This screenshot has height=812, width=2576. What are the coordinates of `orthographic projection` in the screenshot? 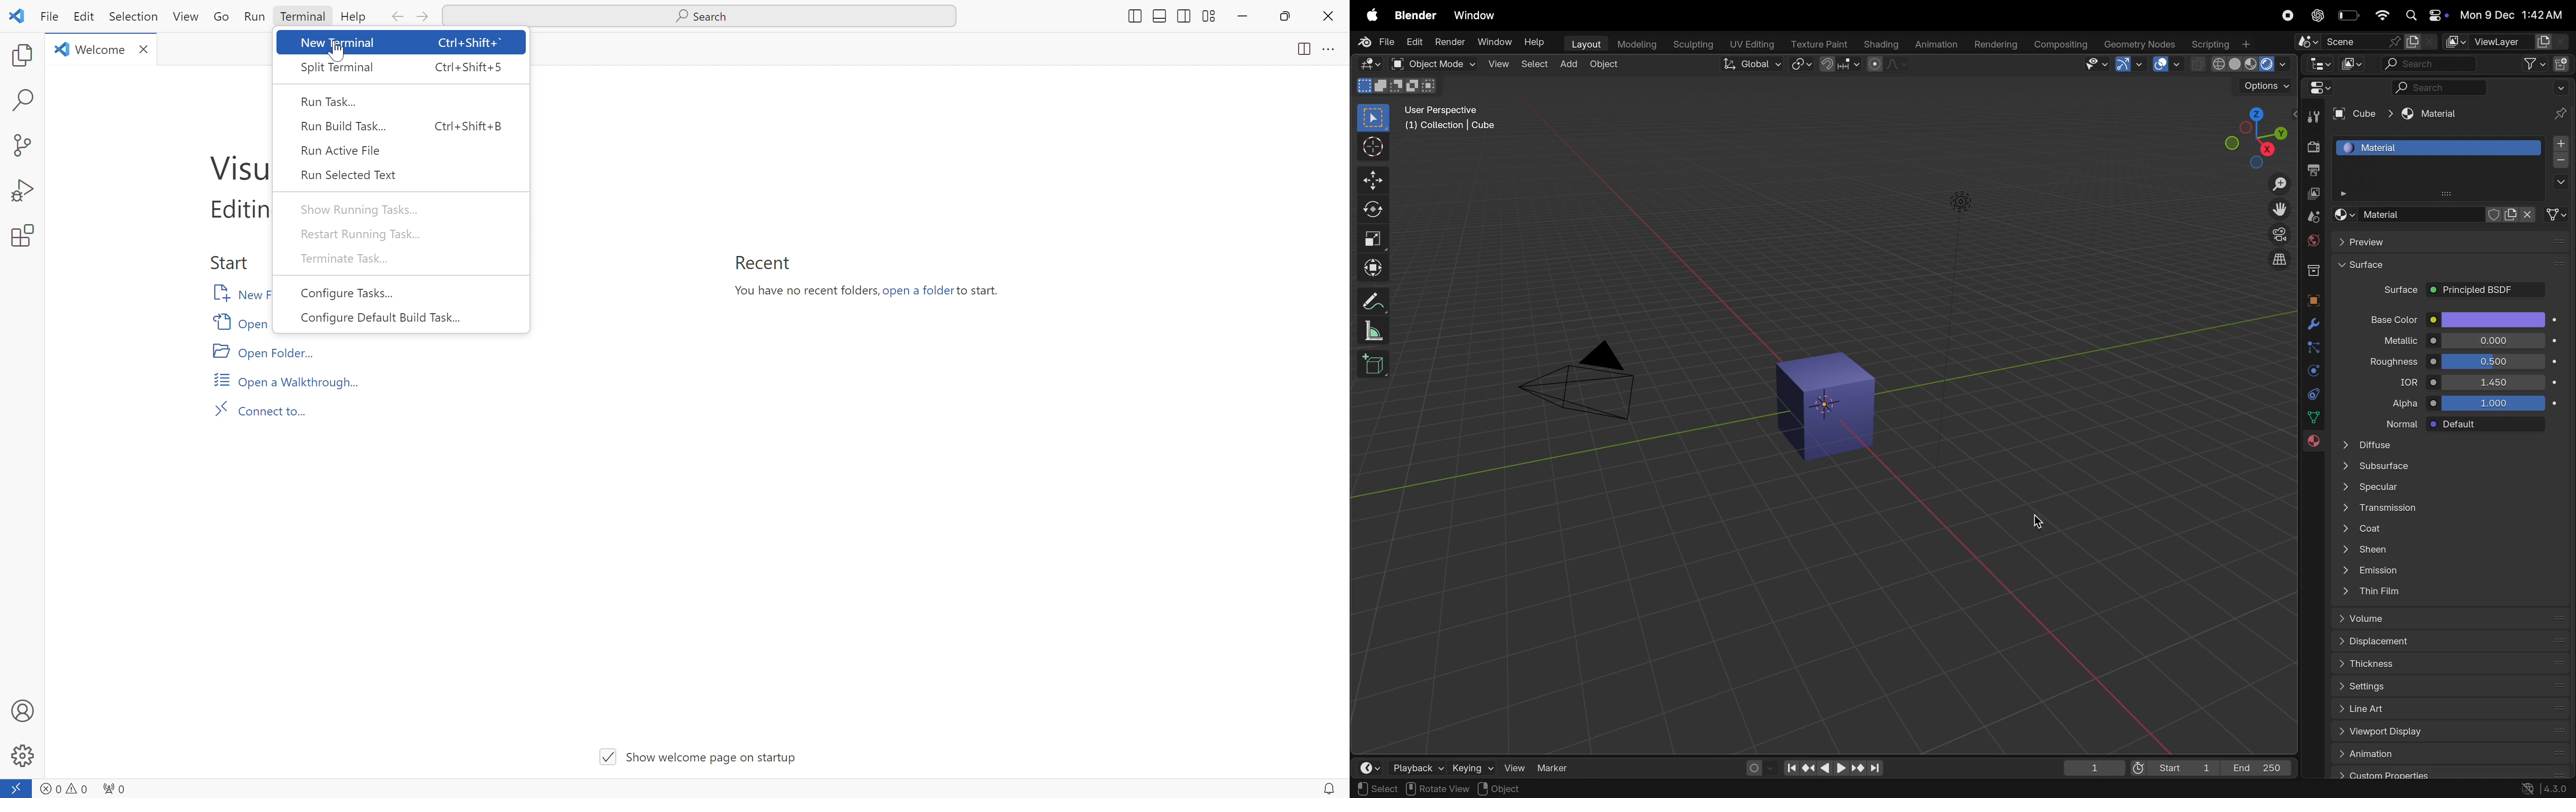 It's located at (2280, 259).